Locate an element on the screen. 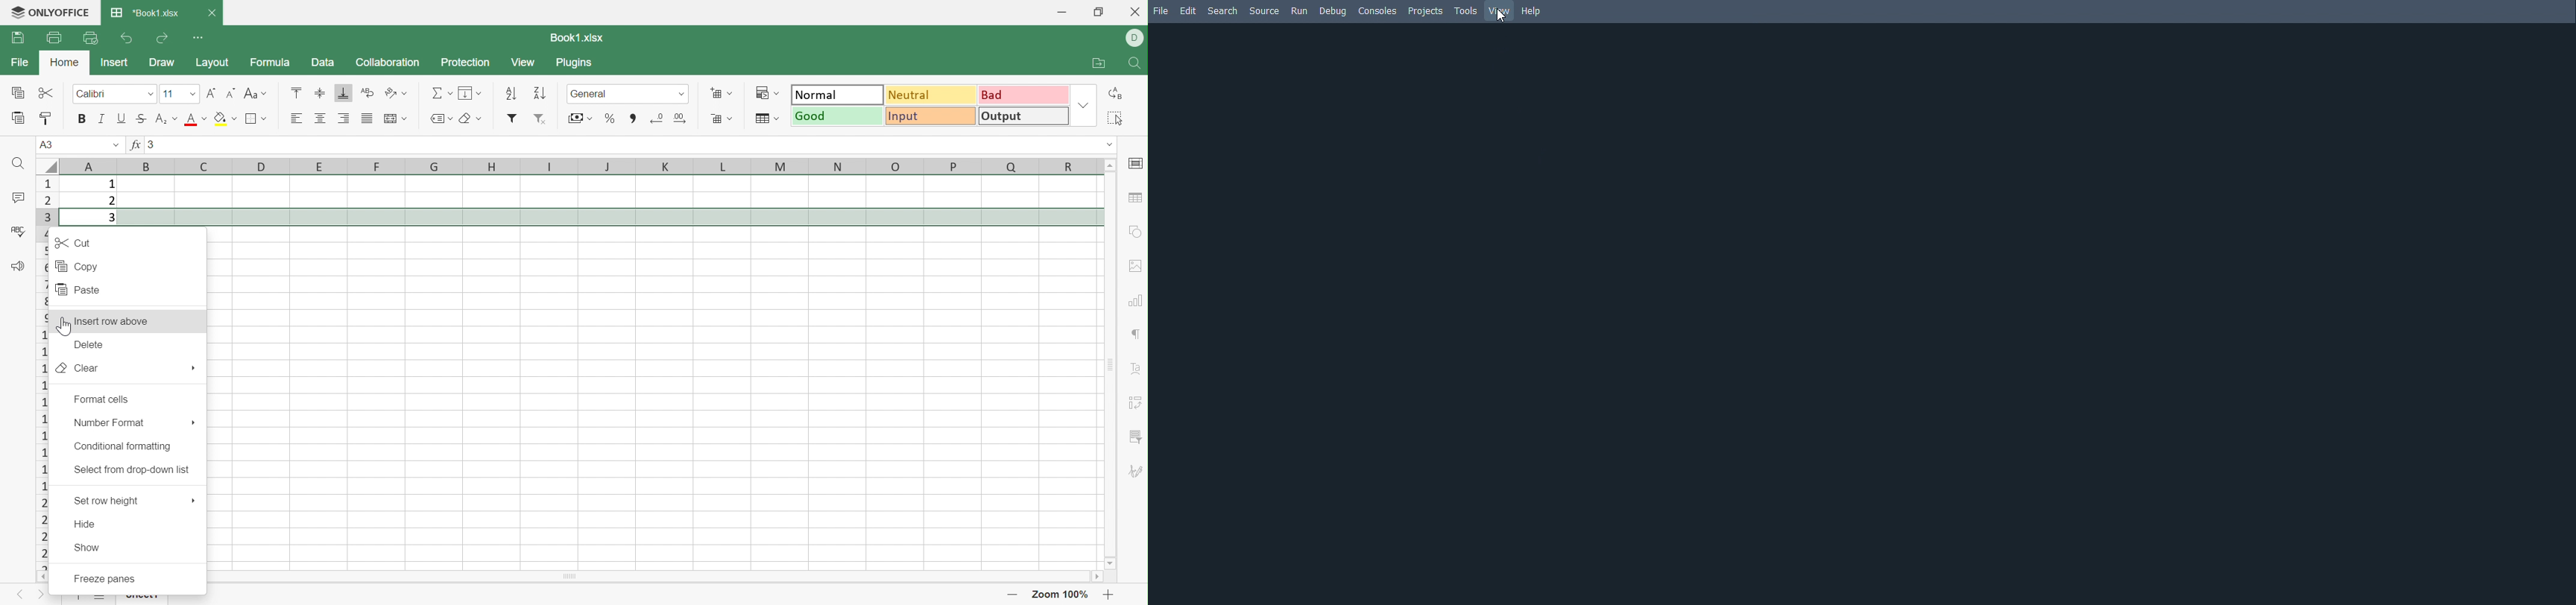  Next is located at coordinates (40, 595).